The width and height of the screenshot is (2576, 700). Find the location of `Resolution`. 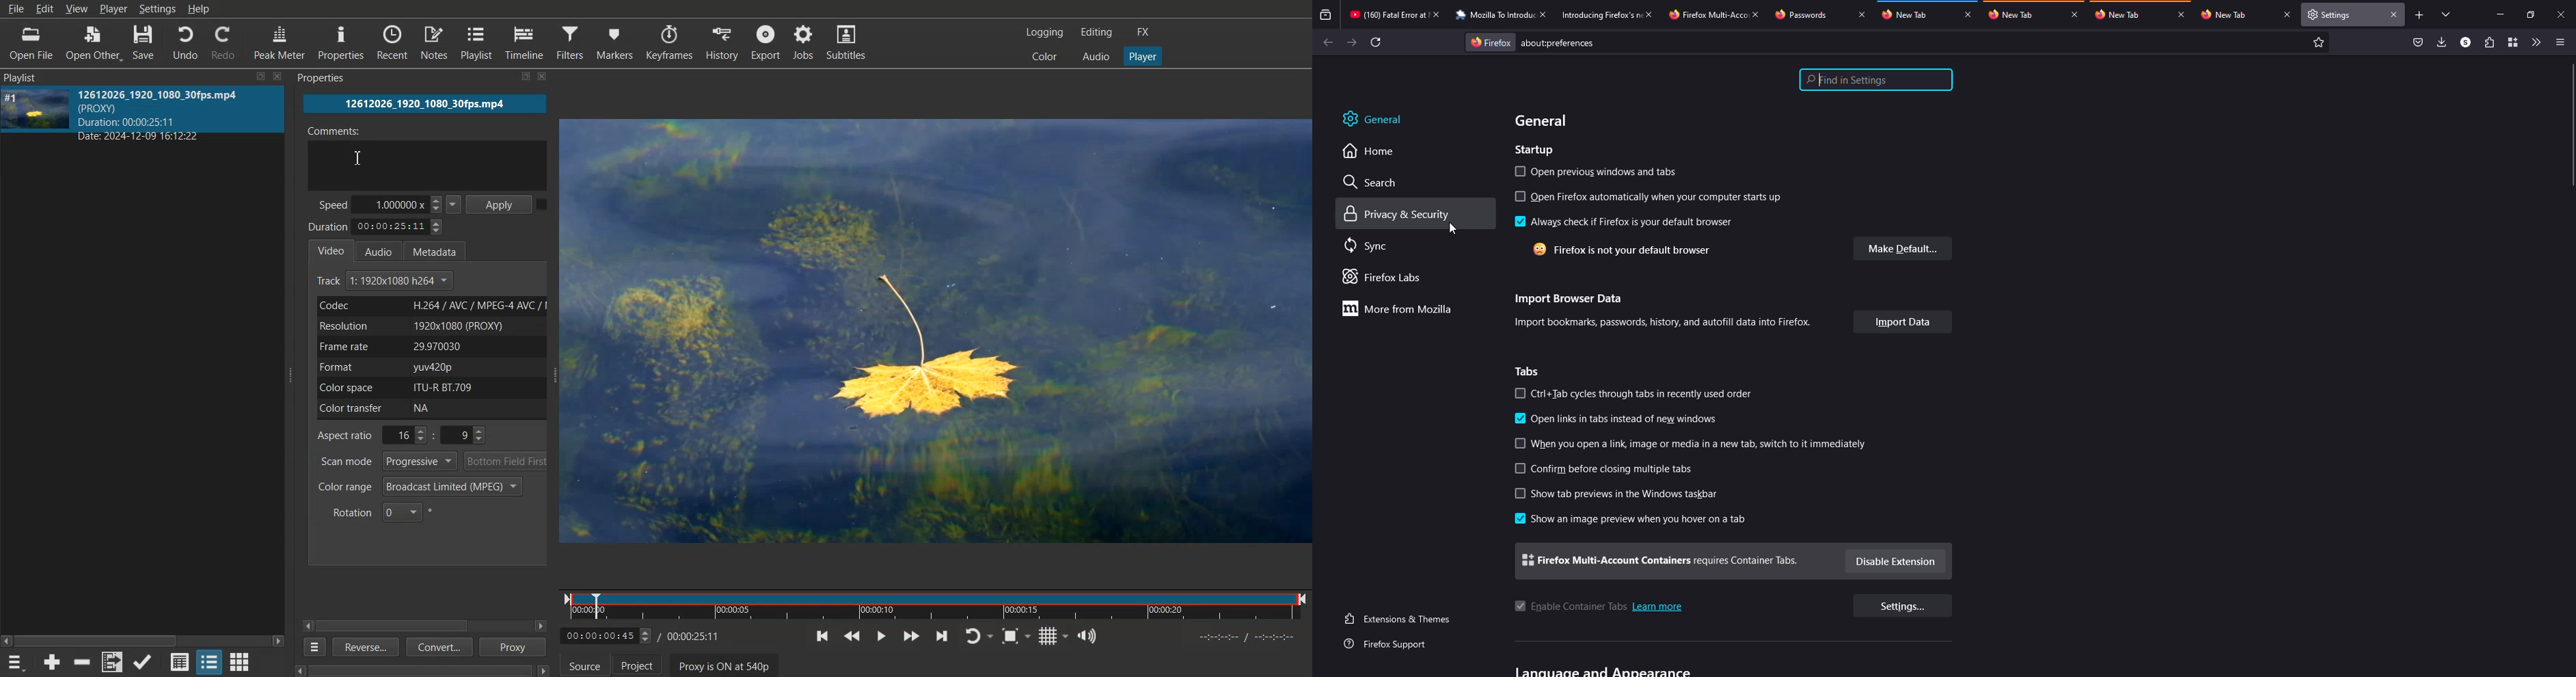

Resolution is located at coordinates (429, 326).